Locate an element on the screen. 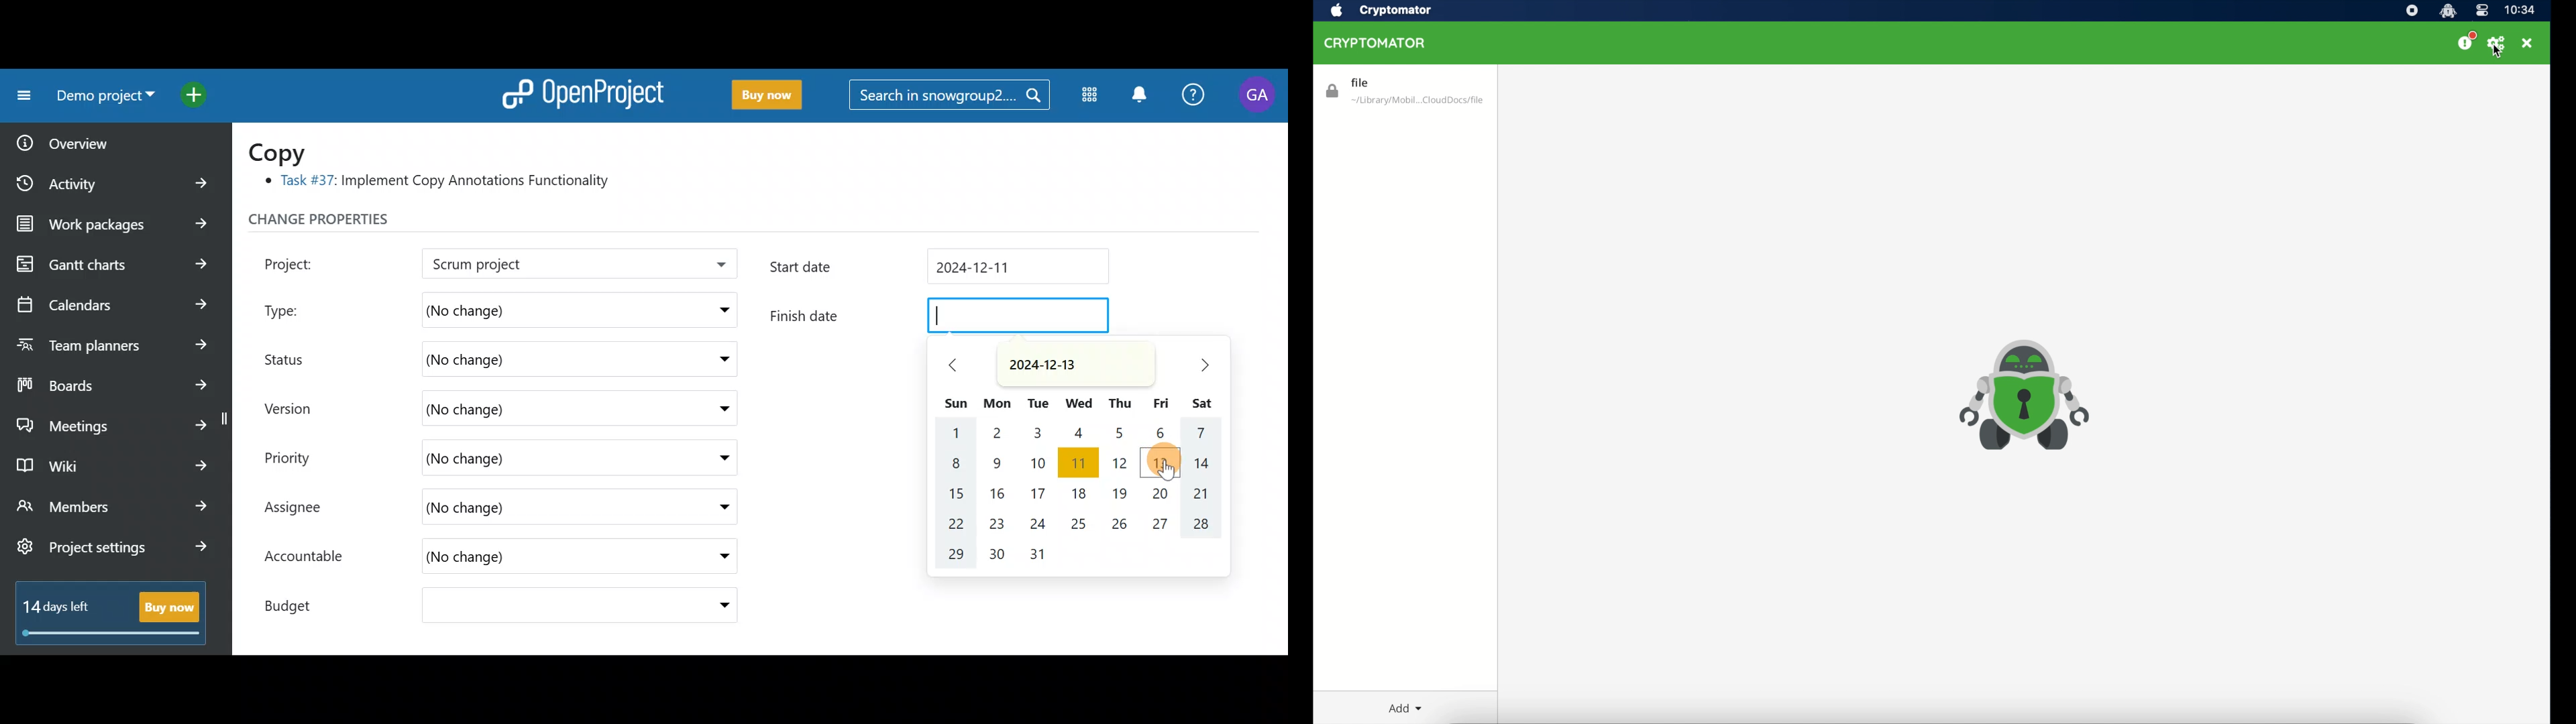 The height and width of the screenshot is (728, 2576). donate us is located at coordinates (2466, 42).